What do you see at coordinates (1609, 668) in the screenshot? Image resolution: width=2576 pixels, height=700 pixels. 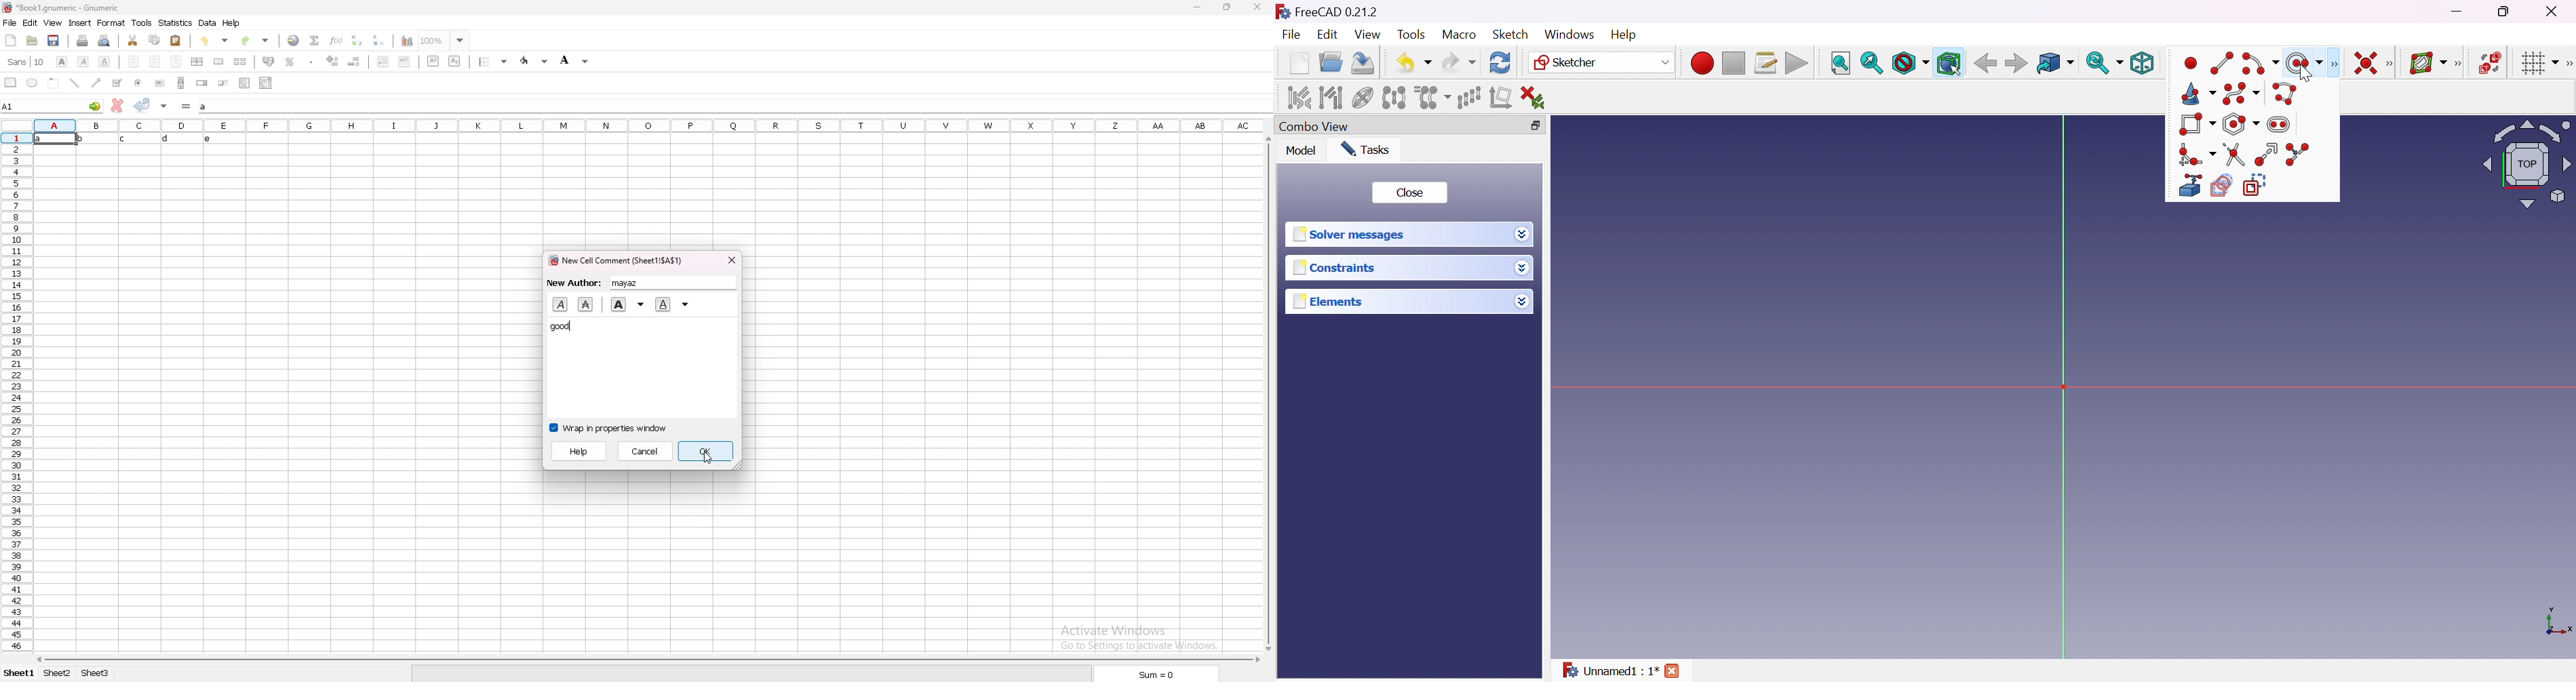 I see `Unnamed : 1*` at bounding box center [1609, 668].